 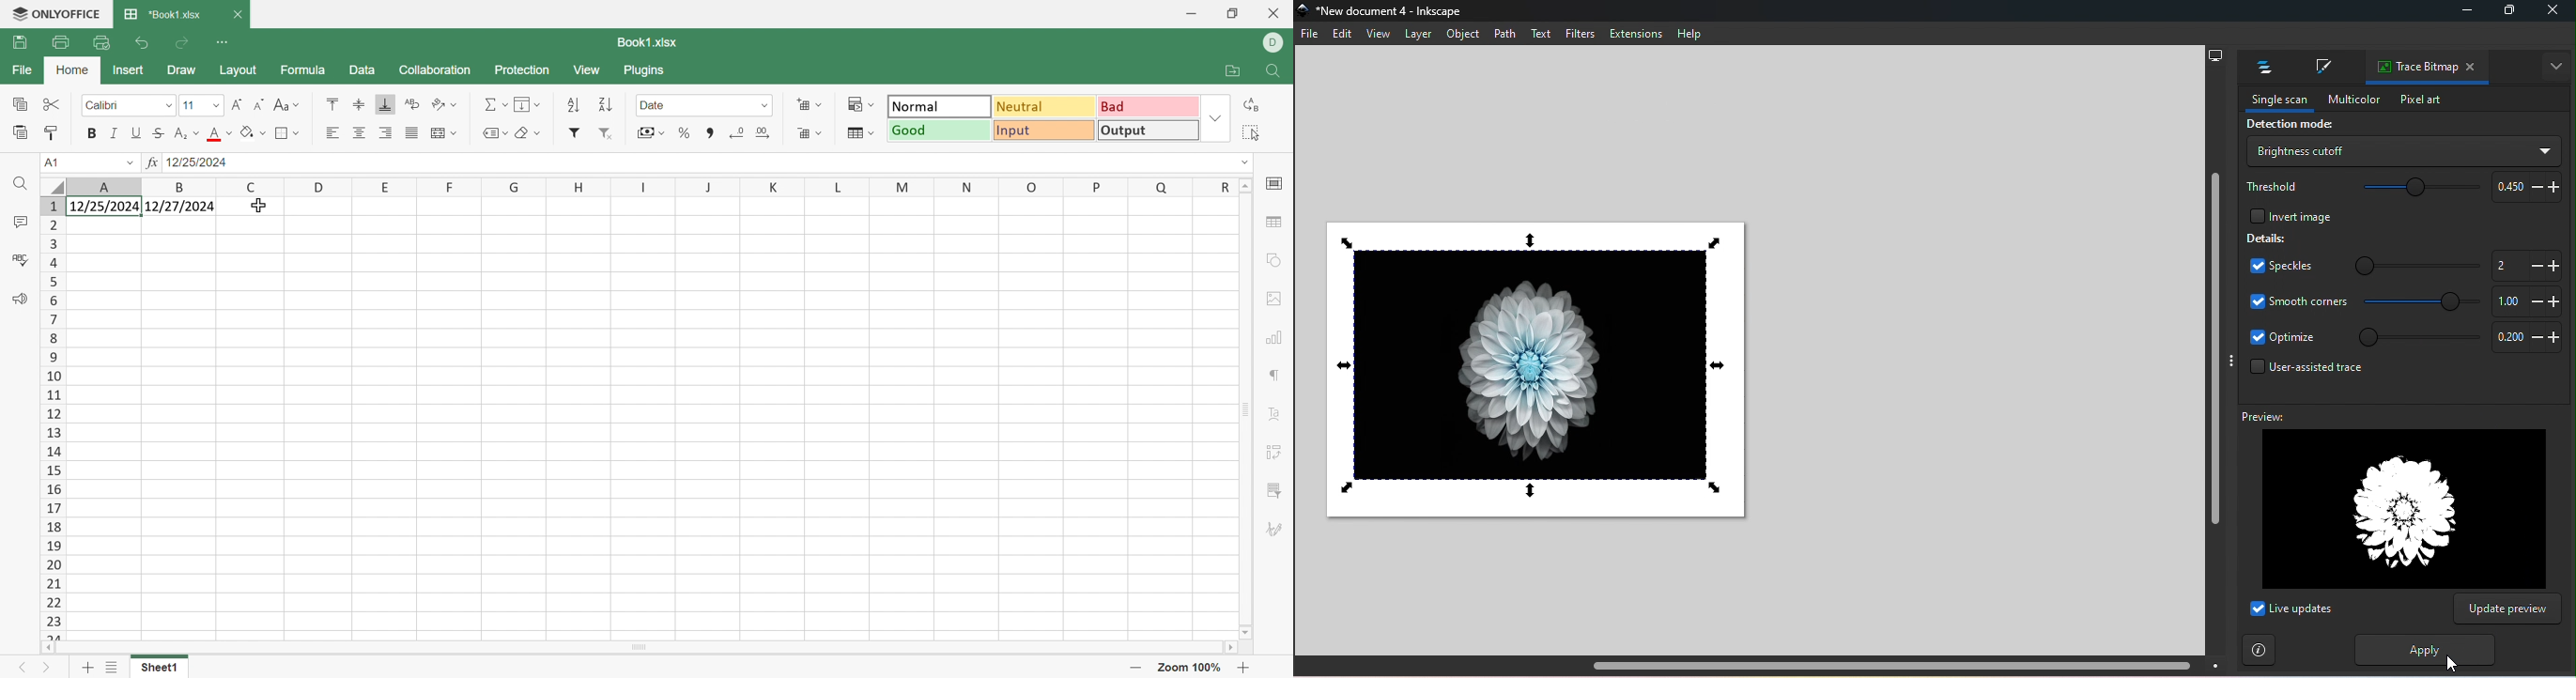 I want to click on Optimize, so click(x=2283, y=338).